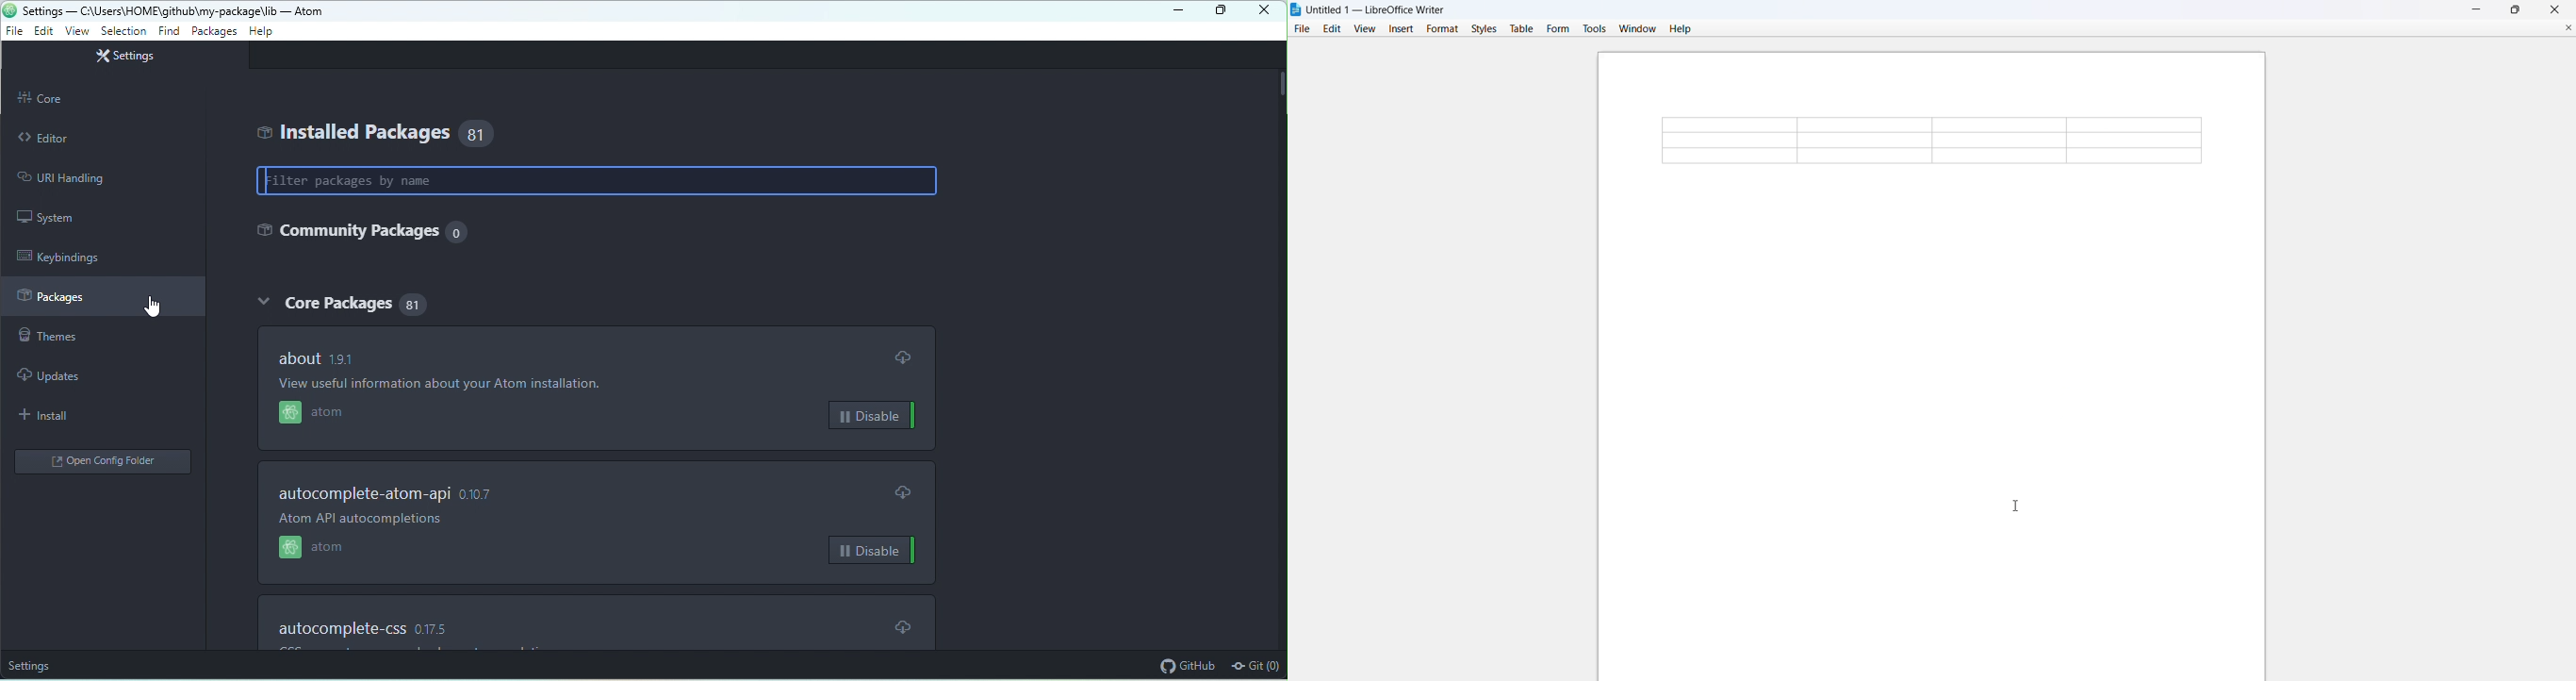  Describe the element at coordinates (169, 31) in the screenshot. I see `find` at that location.